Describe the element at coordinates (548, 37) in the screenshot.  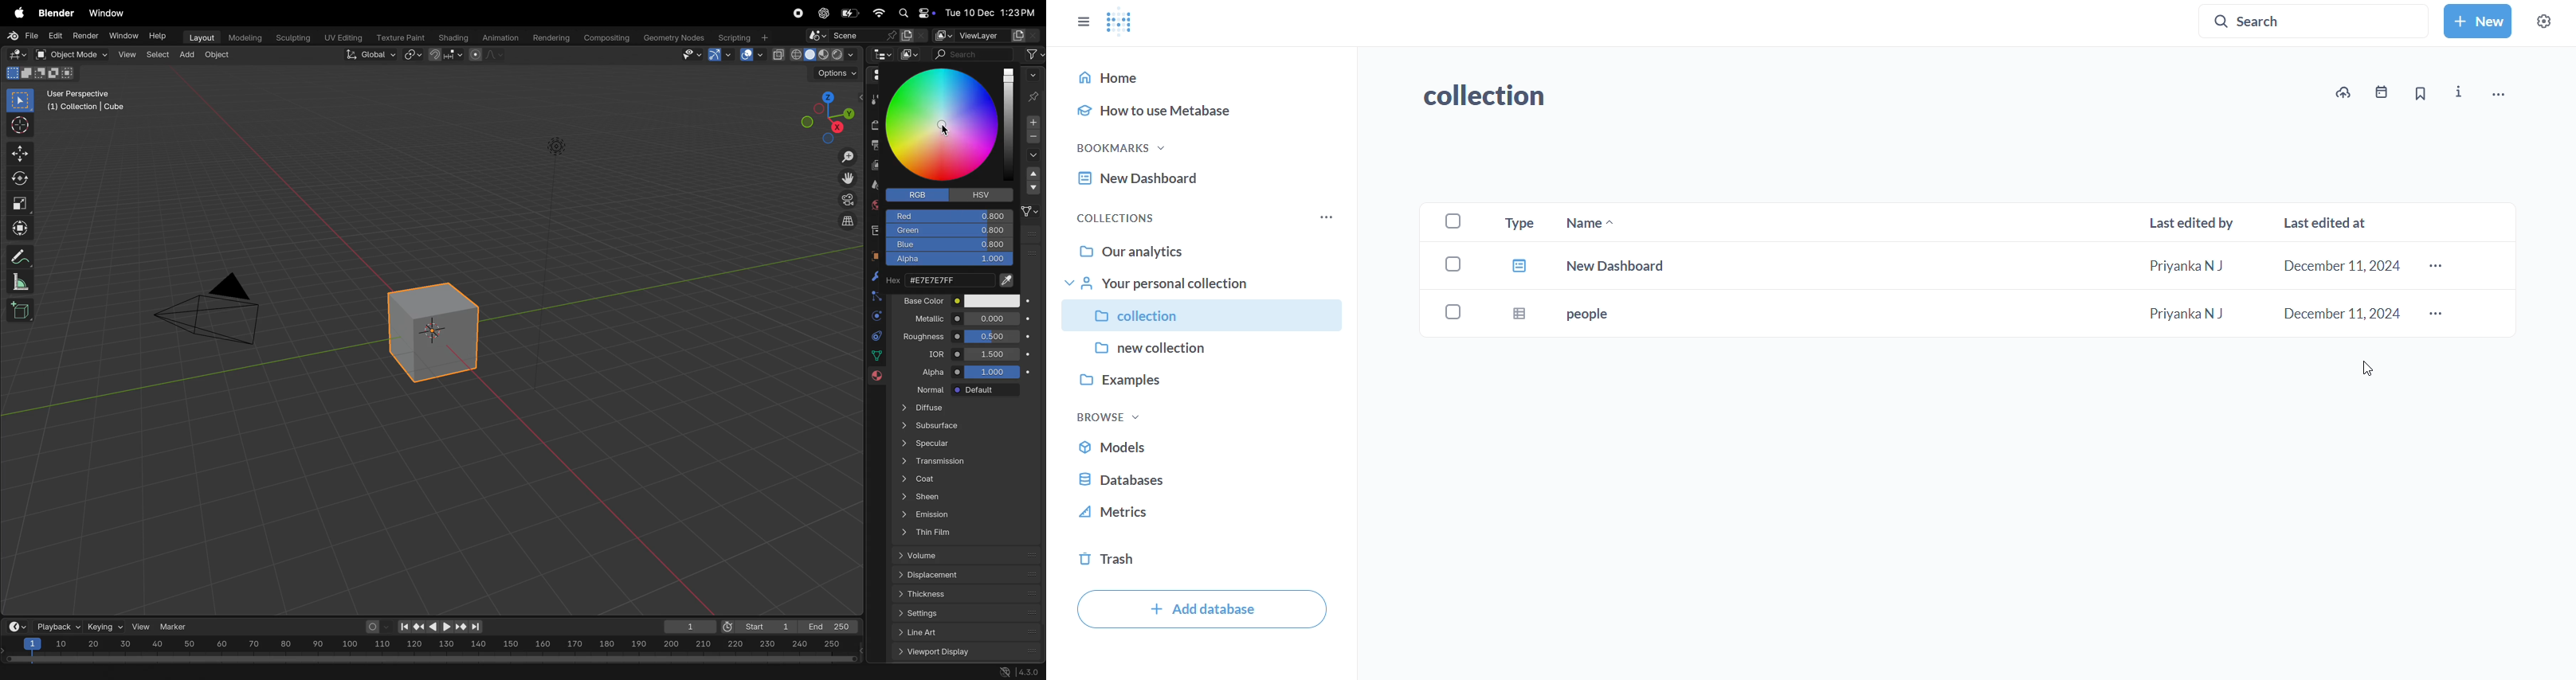
I see `rendering` at that location.